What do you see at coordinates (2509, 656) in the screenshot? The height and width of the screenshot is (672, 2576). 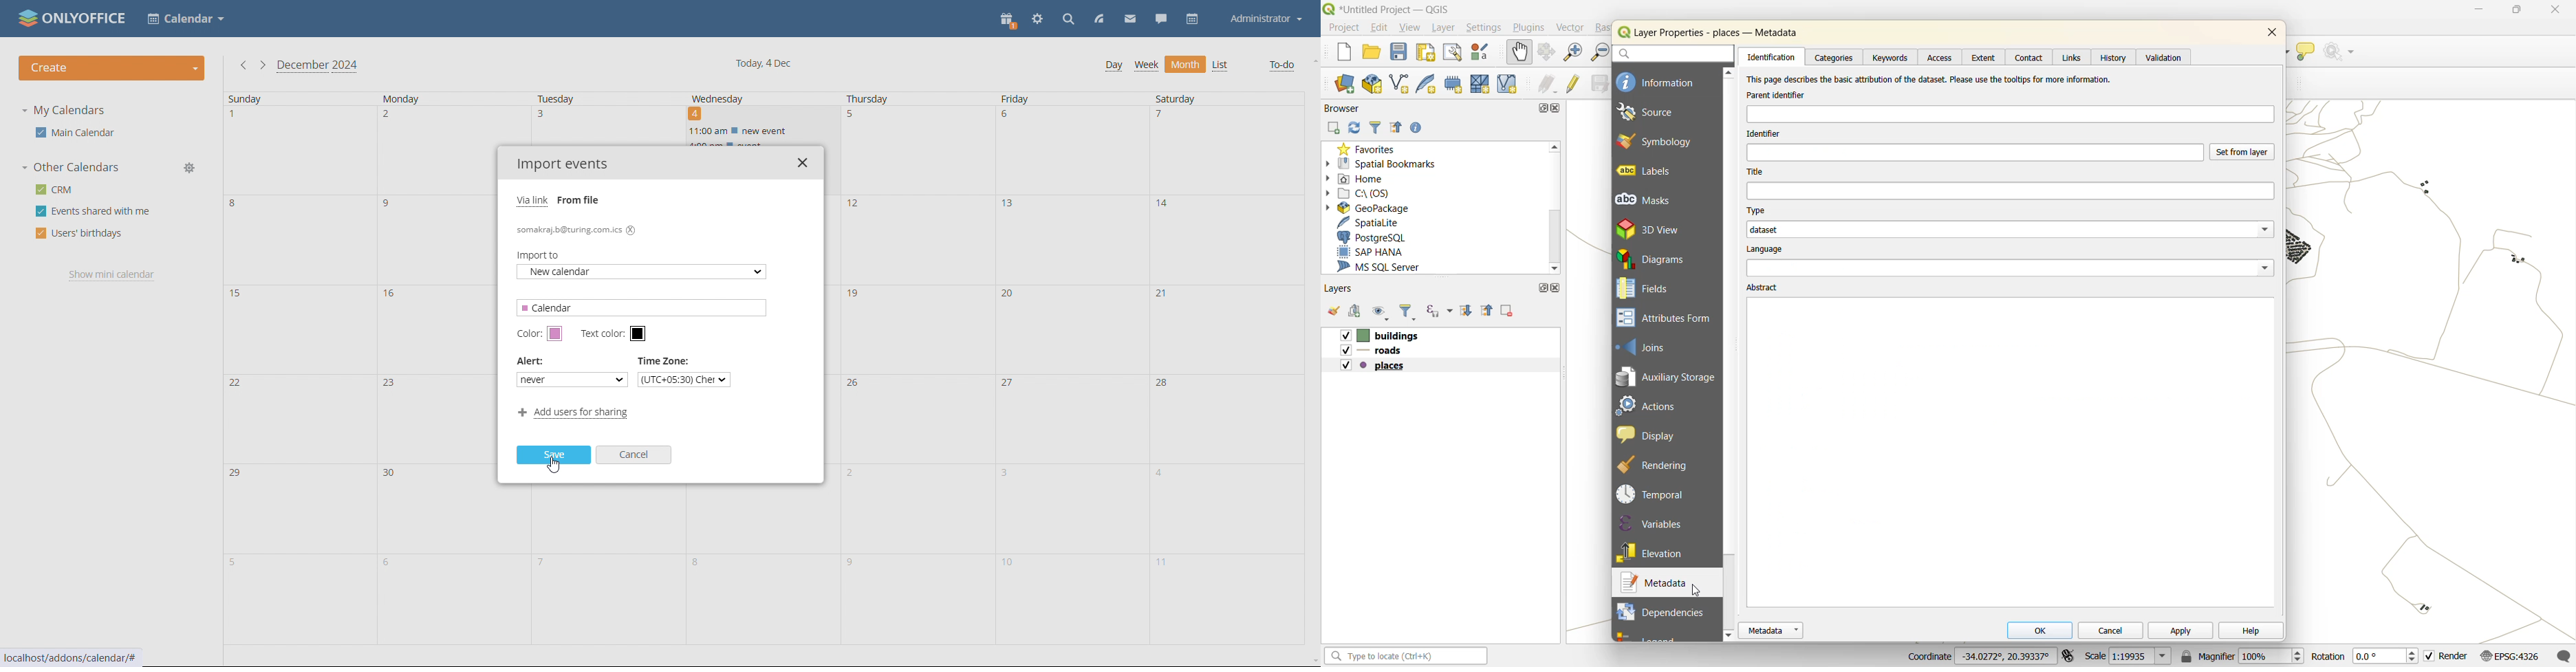 I see `crs` at bounding box center [2509, 656].